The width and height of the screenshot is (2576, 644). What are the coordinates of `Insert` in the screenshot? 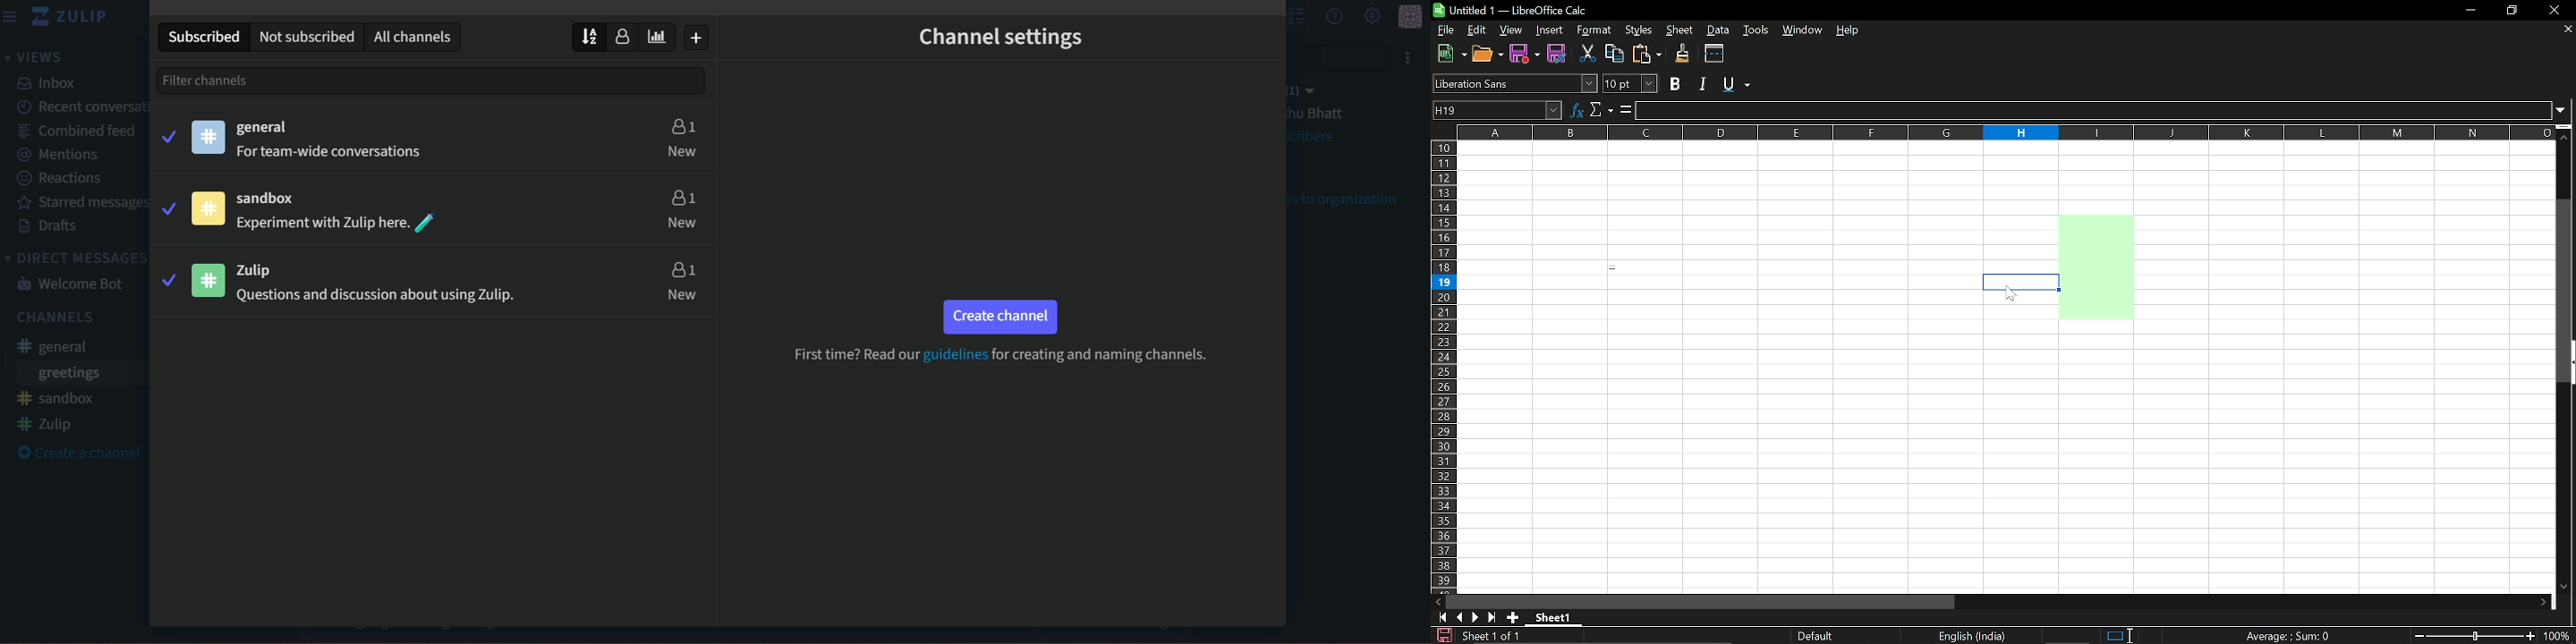 It's located at (1551, 30).